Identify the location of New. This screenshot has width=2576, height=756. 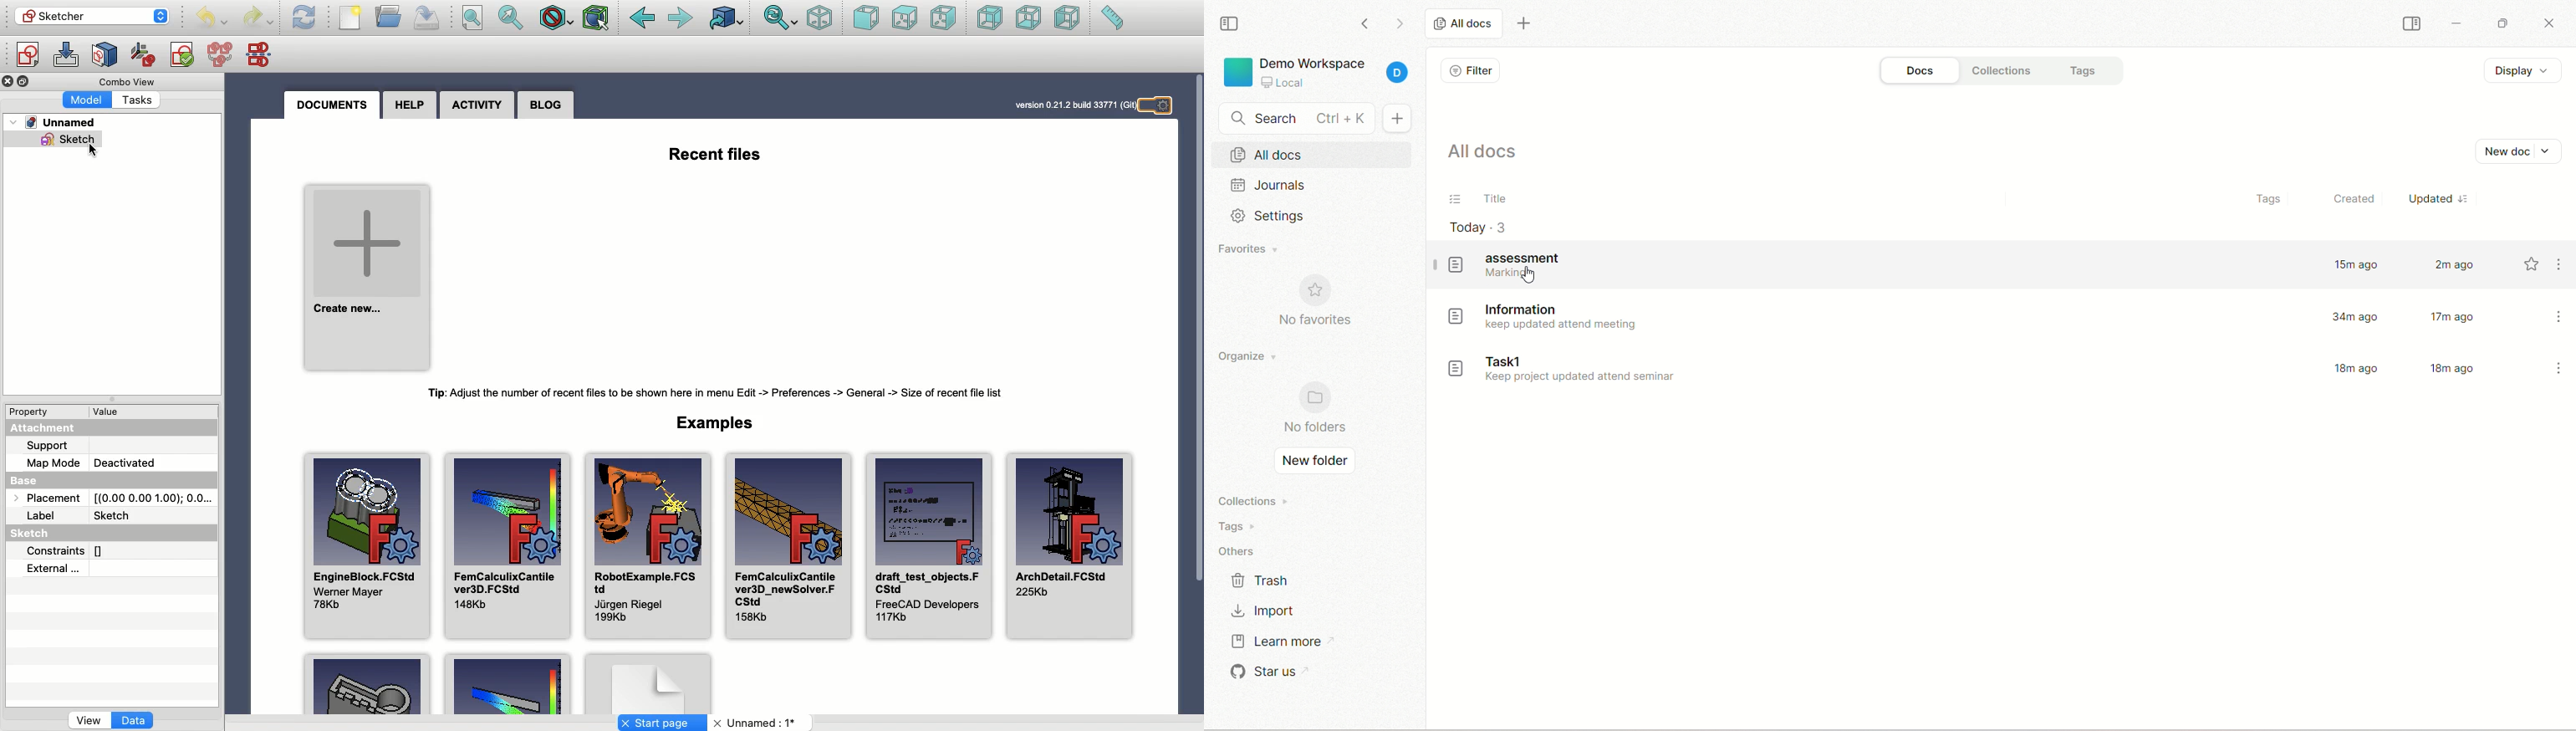
(350, 18).